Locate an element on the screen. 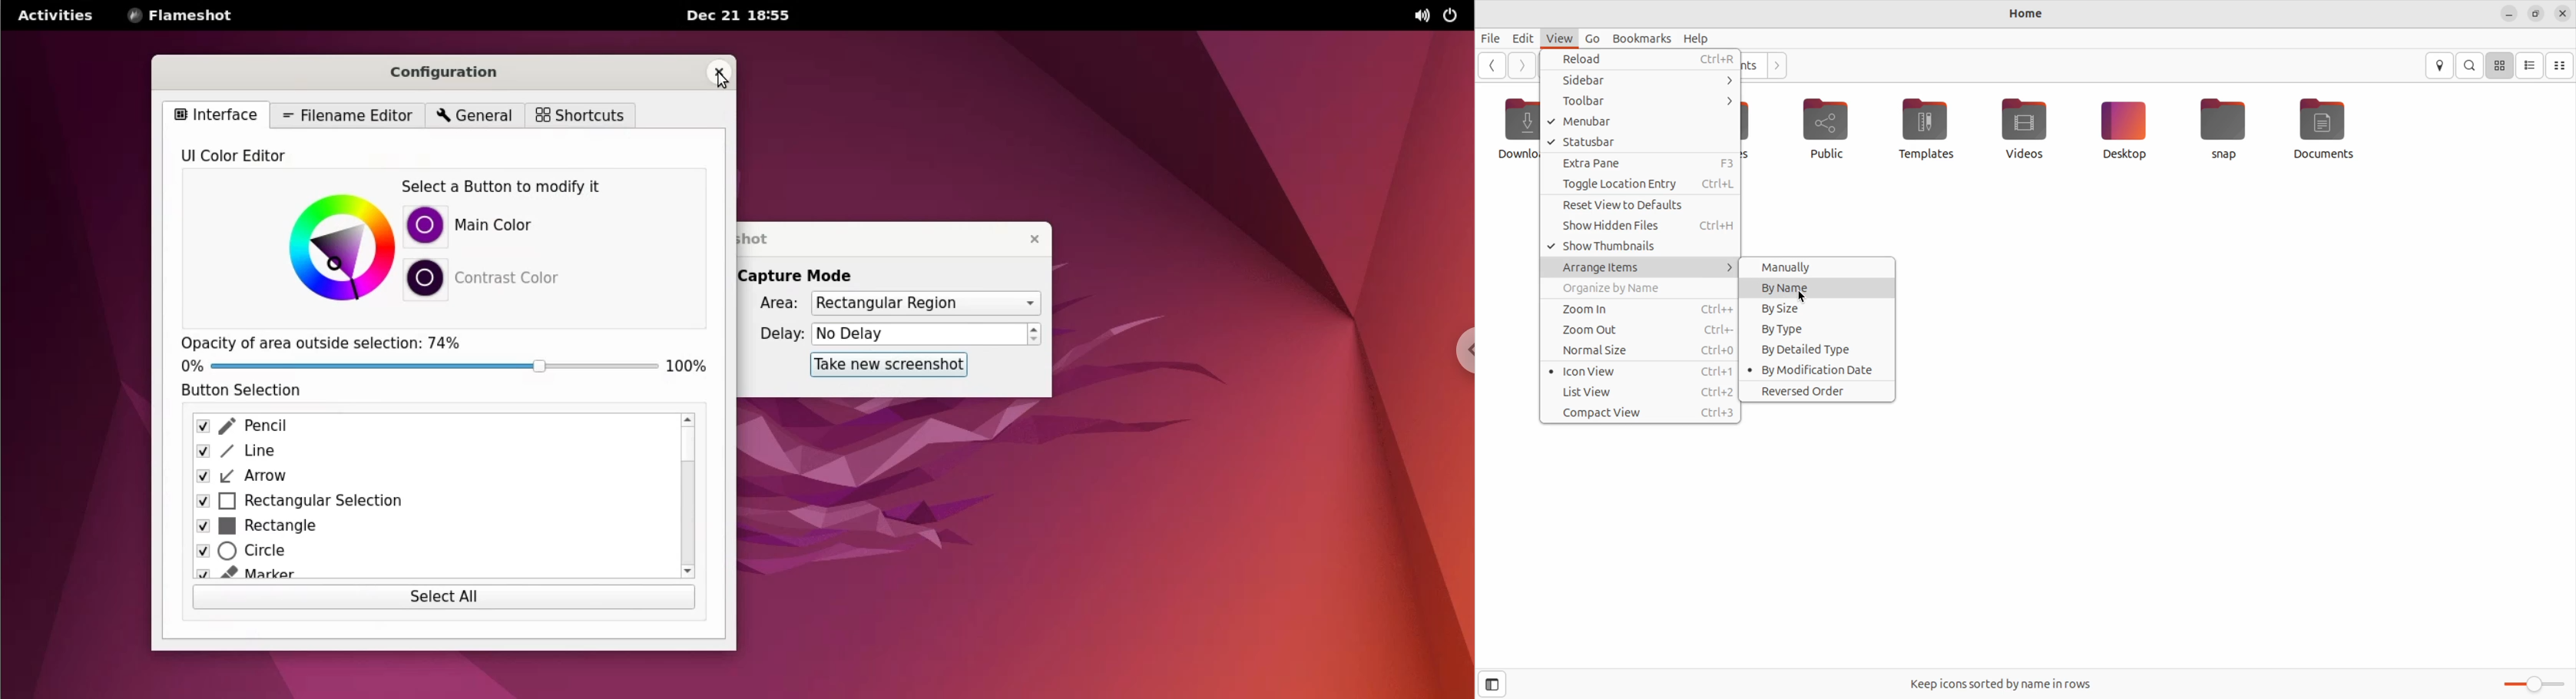 Image resolution: width=2576 pixels, height=700 pixels. Help is located at coordinates (1697, 38).